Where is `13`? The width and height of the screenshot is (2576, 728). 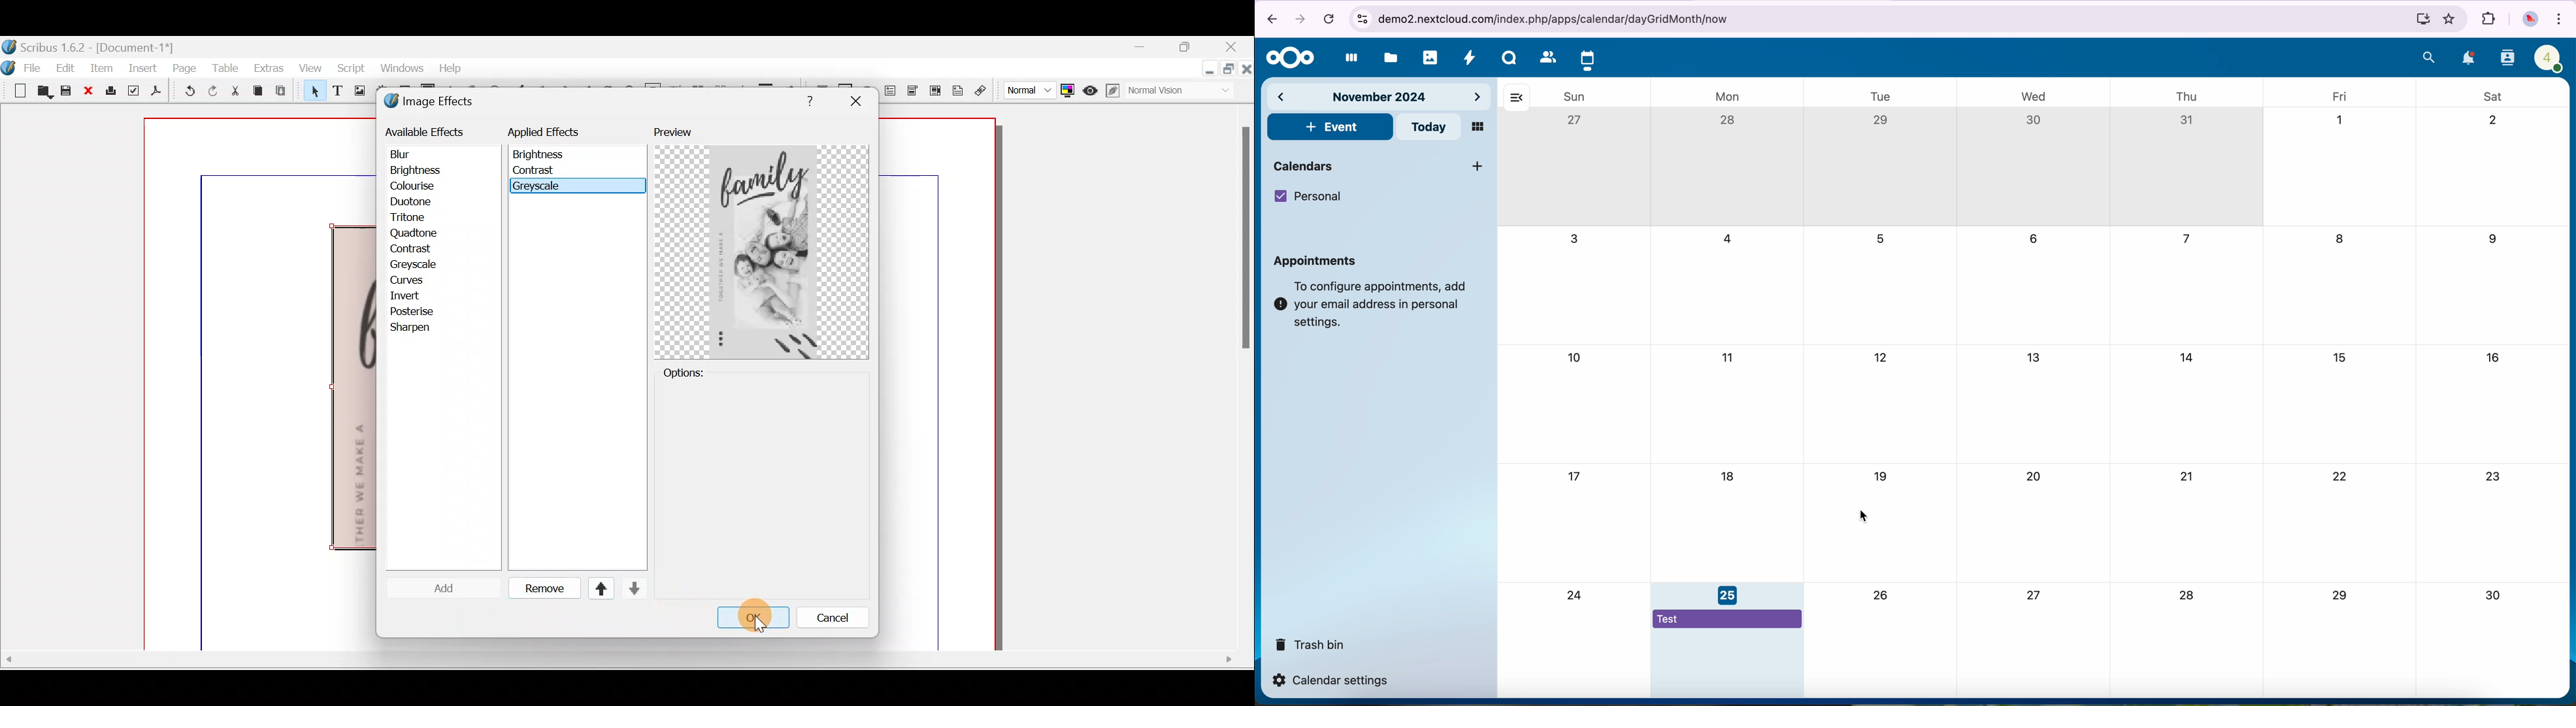
13 is located at coordinates (2033, 356).